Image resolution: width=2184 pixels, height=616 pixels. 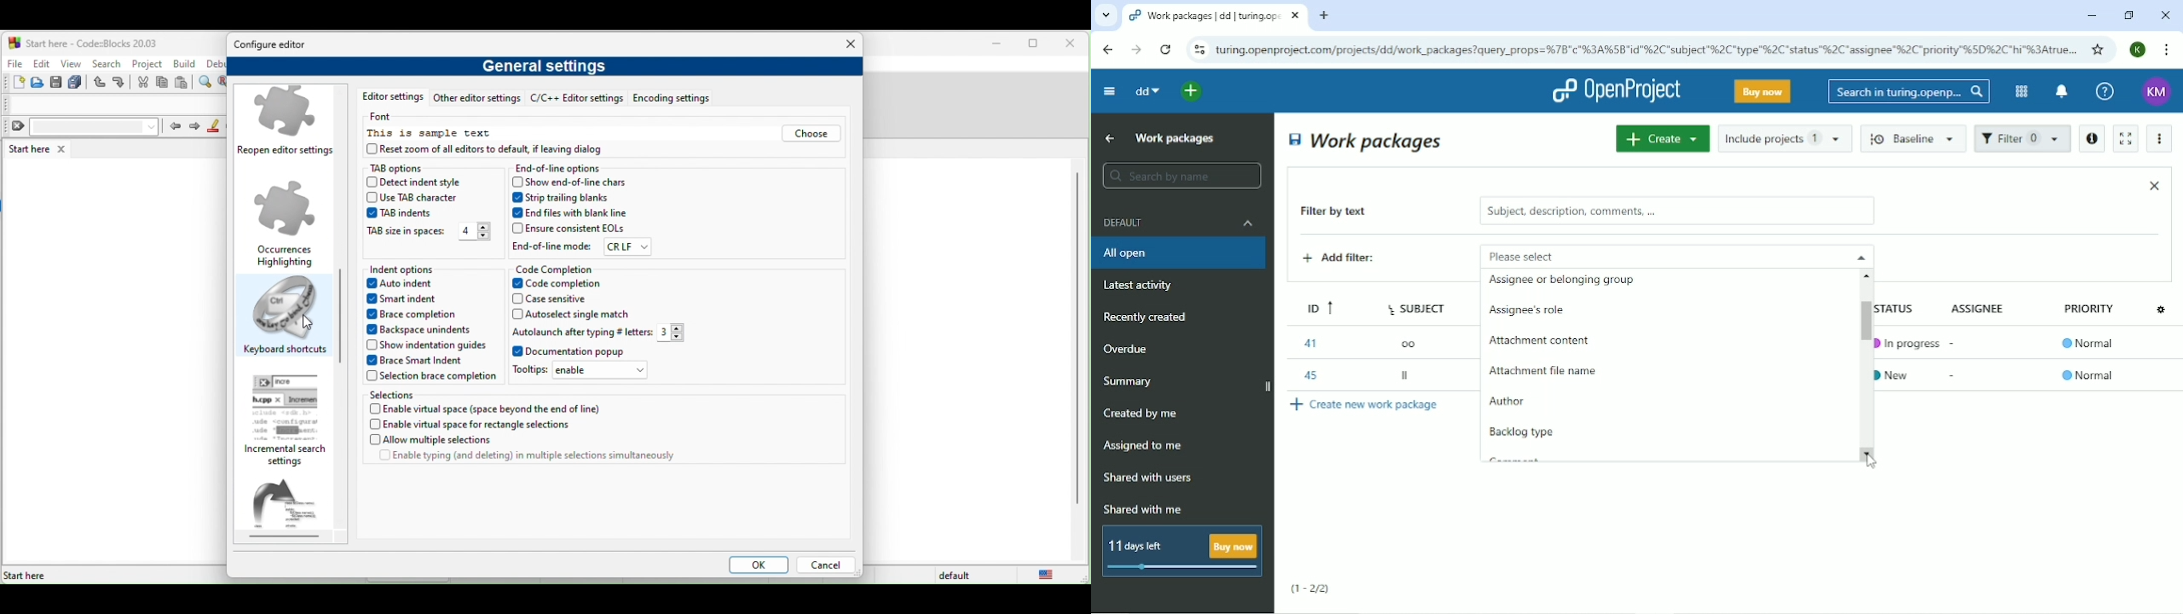 What do you see at coordinates (214, 126) in the screenshot?
I see `highlight` at bounding box center [214, 126].